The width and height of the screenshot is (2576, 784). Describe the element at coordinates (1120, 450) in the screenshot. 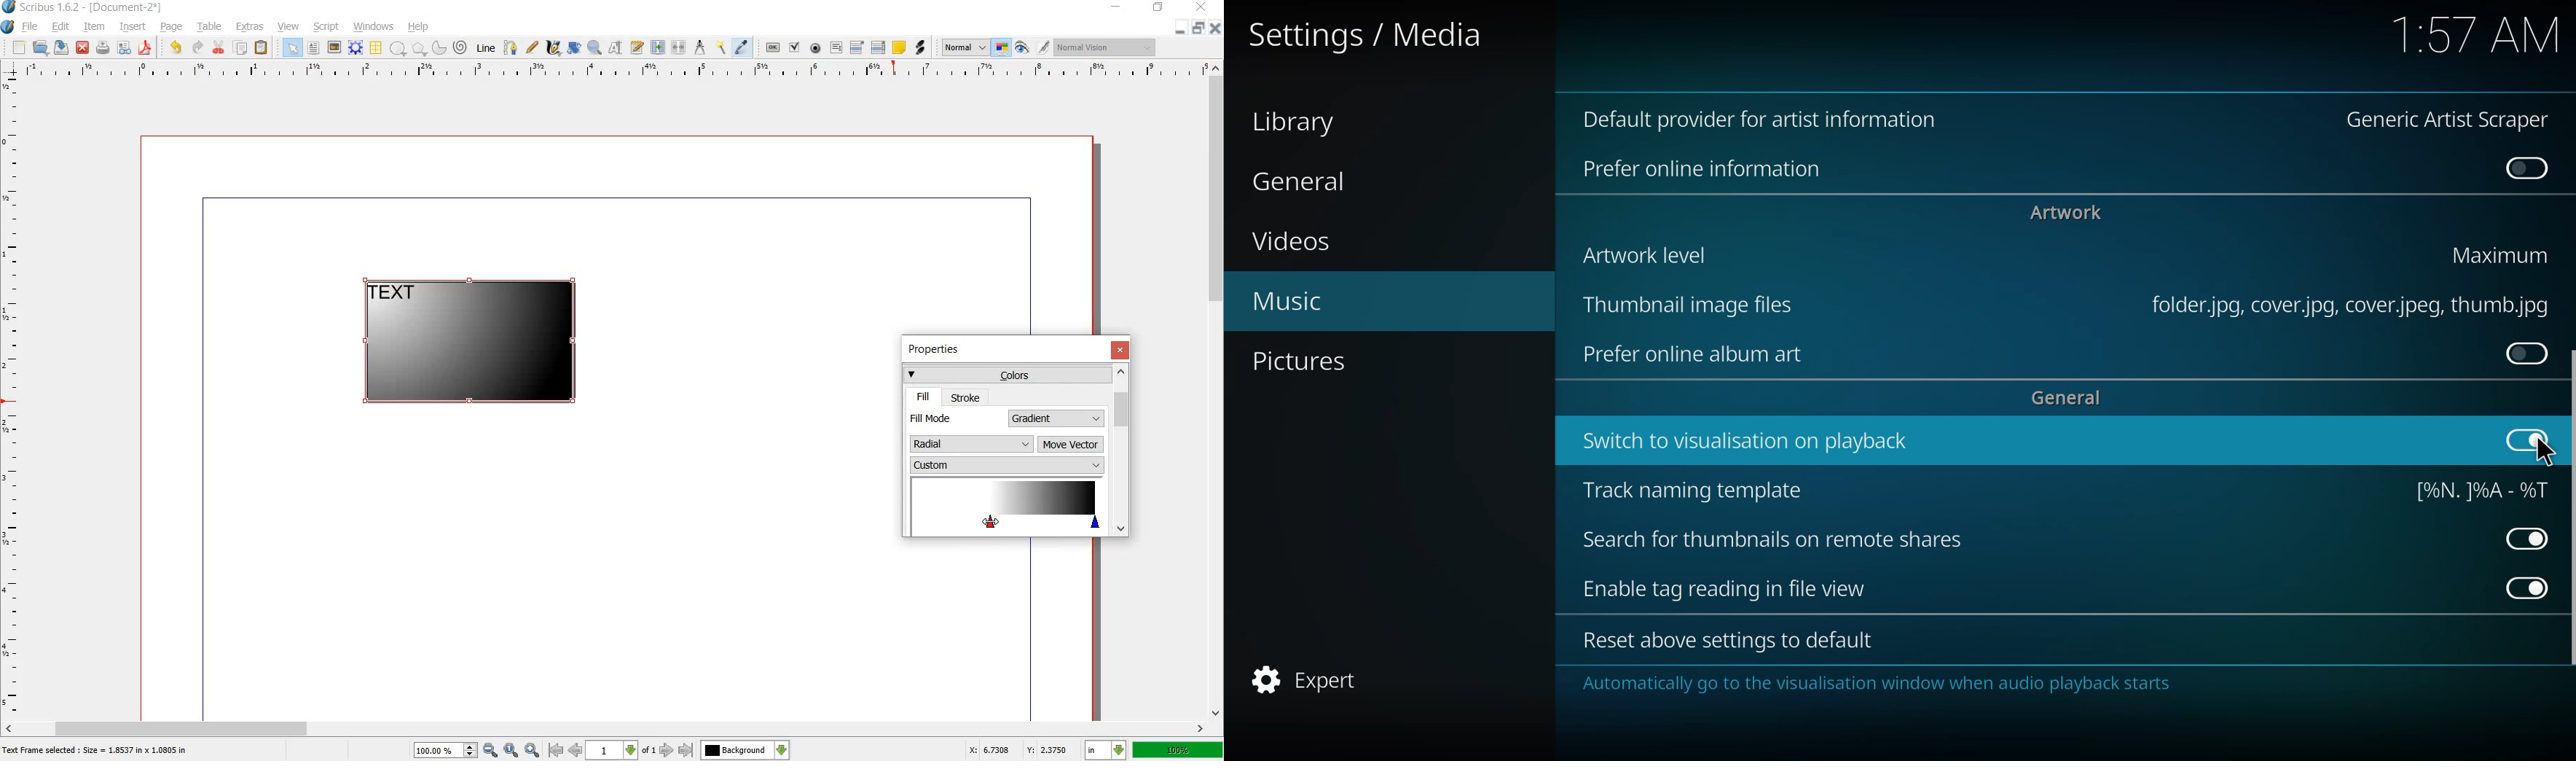

I see `scrollbar` at that location.